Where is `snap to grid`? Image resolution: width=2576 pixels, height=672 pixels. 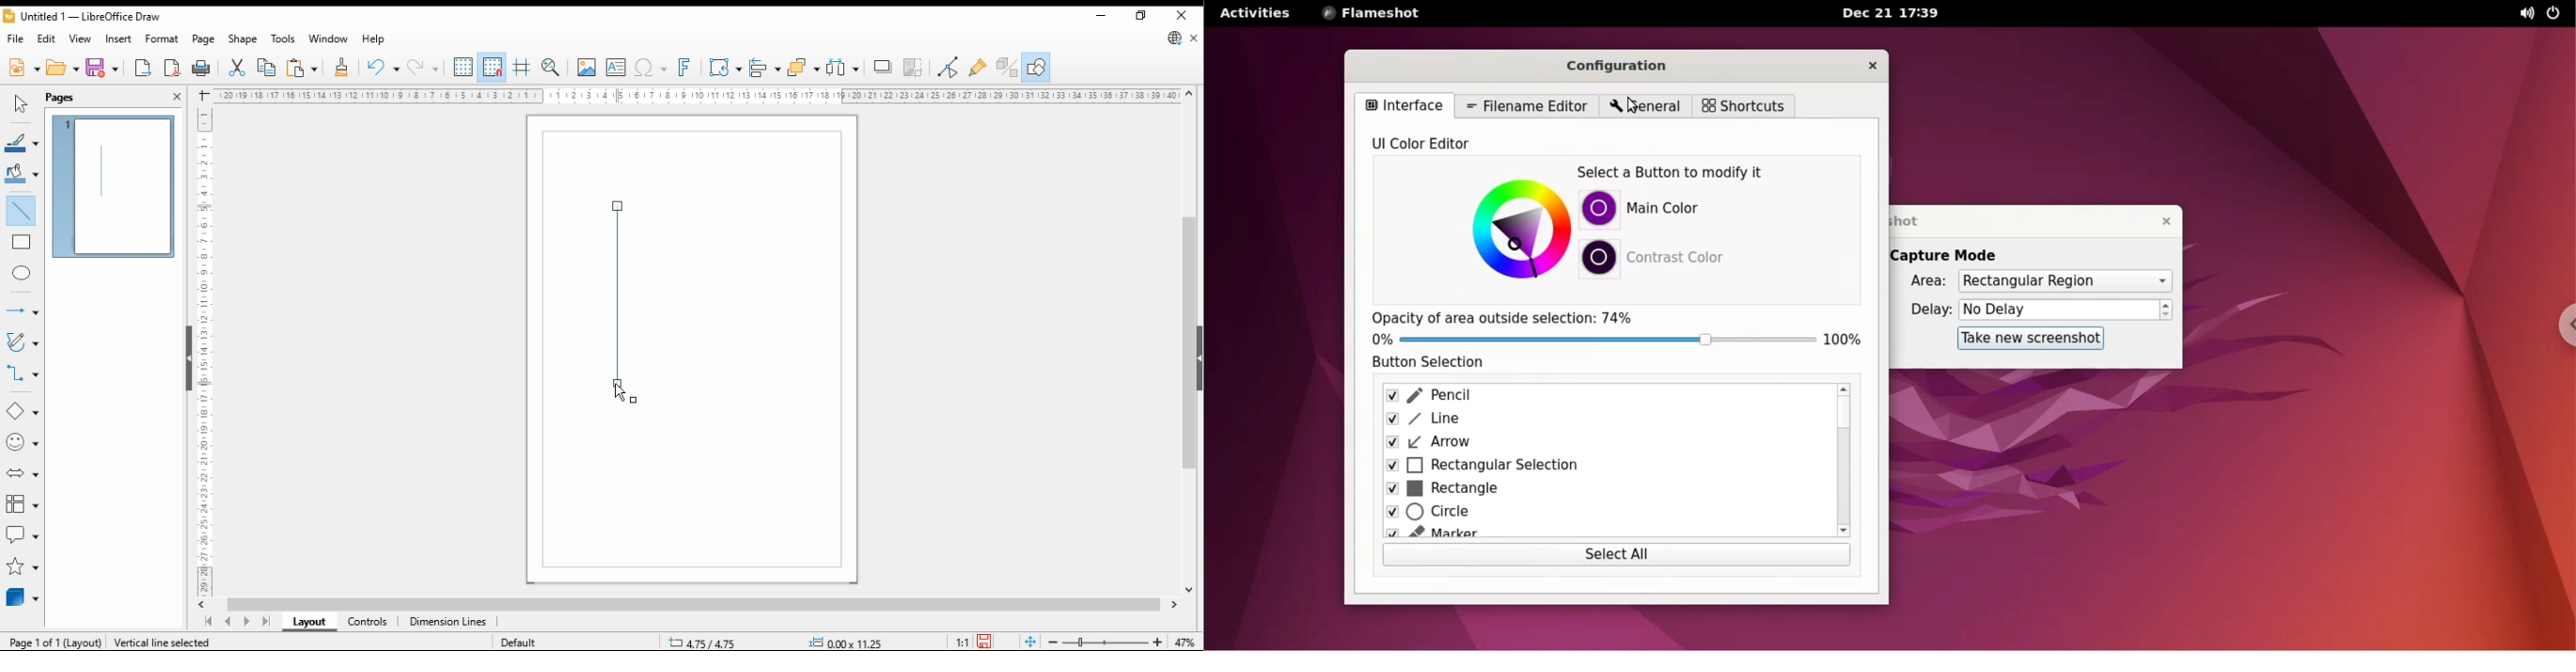 snap to grid is located at coordinates (492, 68).